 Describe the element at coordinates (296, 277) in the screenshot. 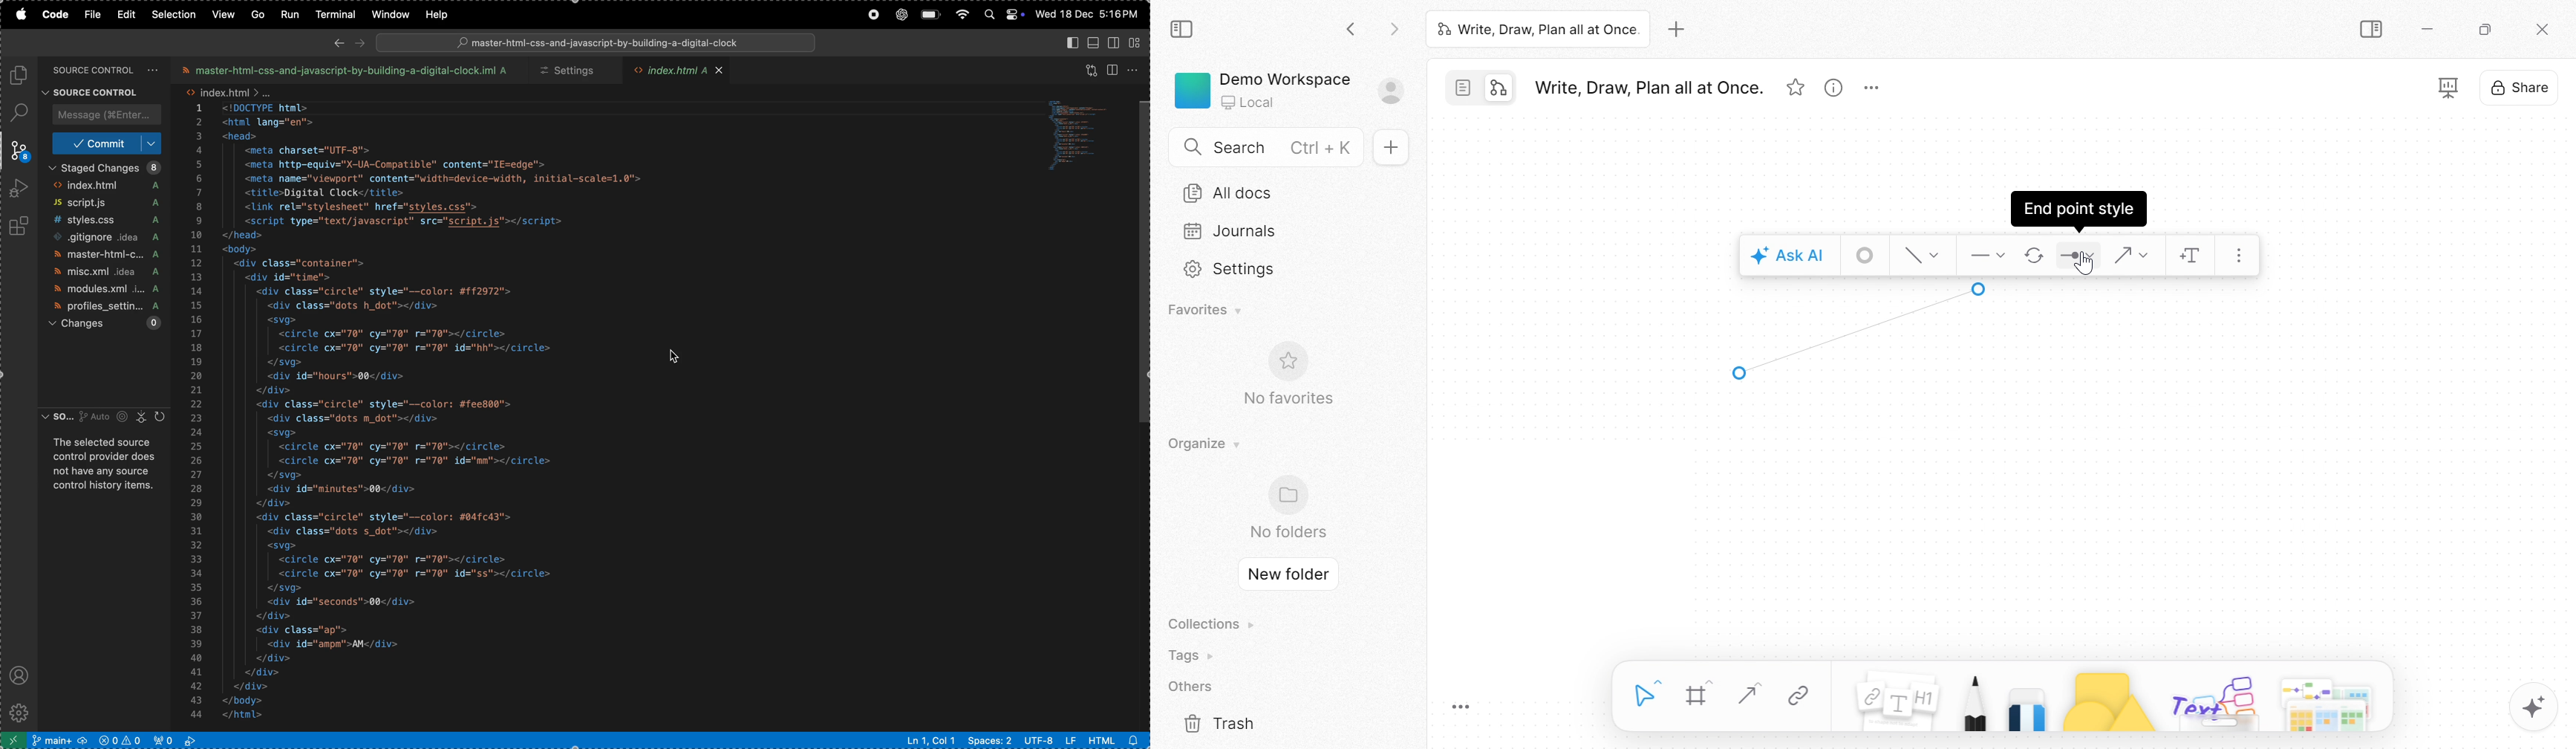

I see `<div id="ti
time">` at that location.